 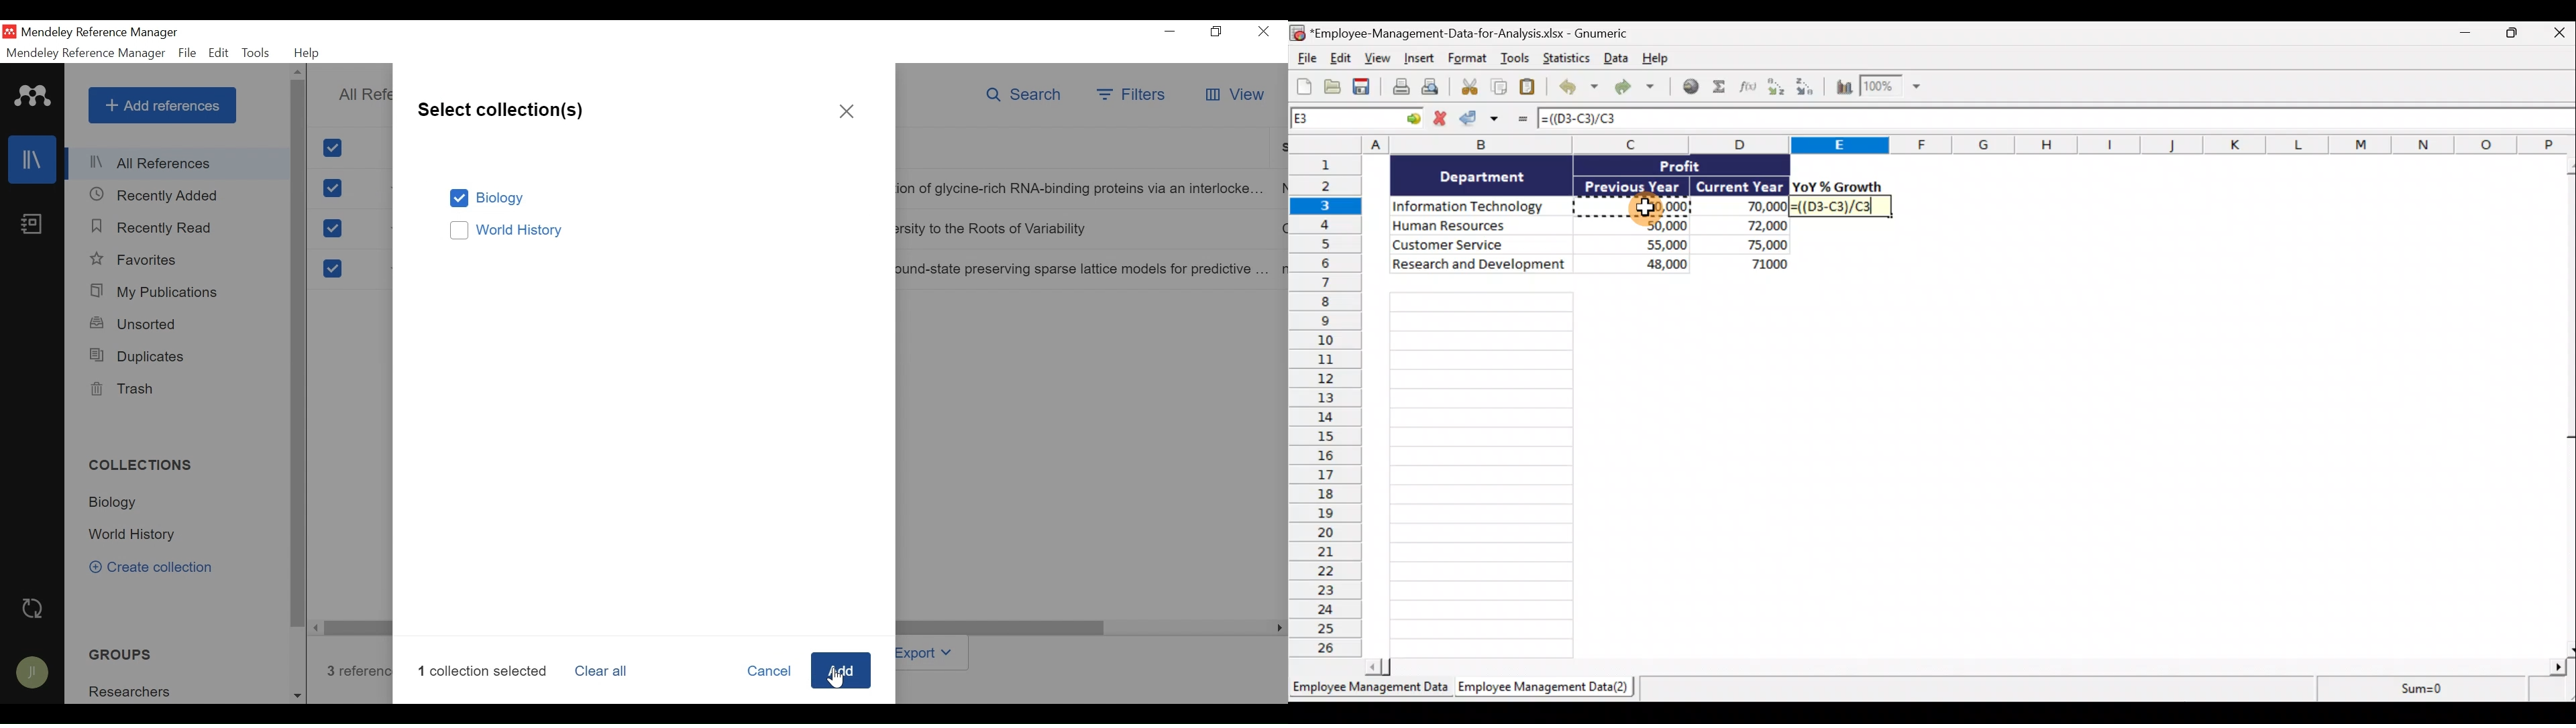 What do you see at coordinates (1484, 121) in the screenshot?
I see `Accept change` at bounding box center [1484, 121].